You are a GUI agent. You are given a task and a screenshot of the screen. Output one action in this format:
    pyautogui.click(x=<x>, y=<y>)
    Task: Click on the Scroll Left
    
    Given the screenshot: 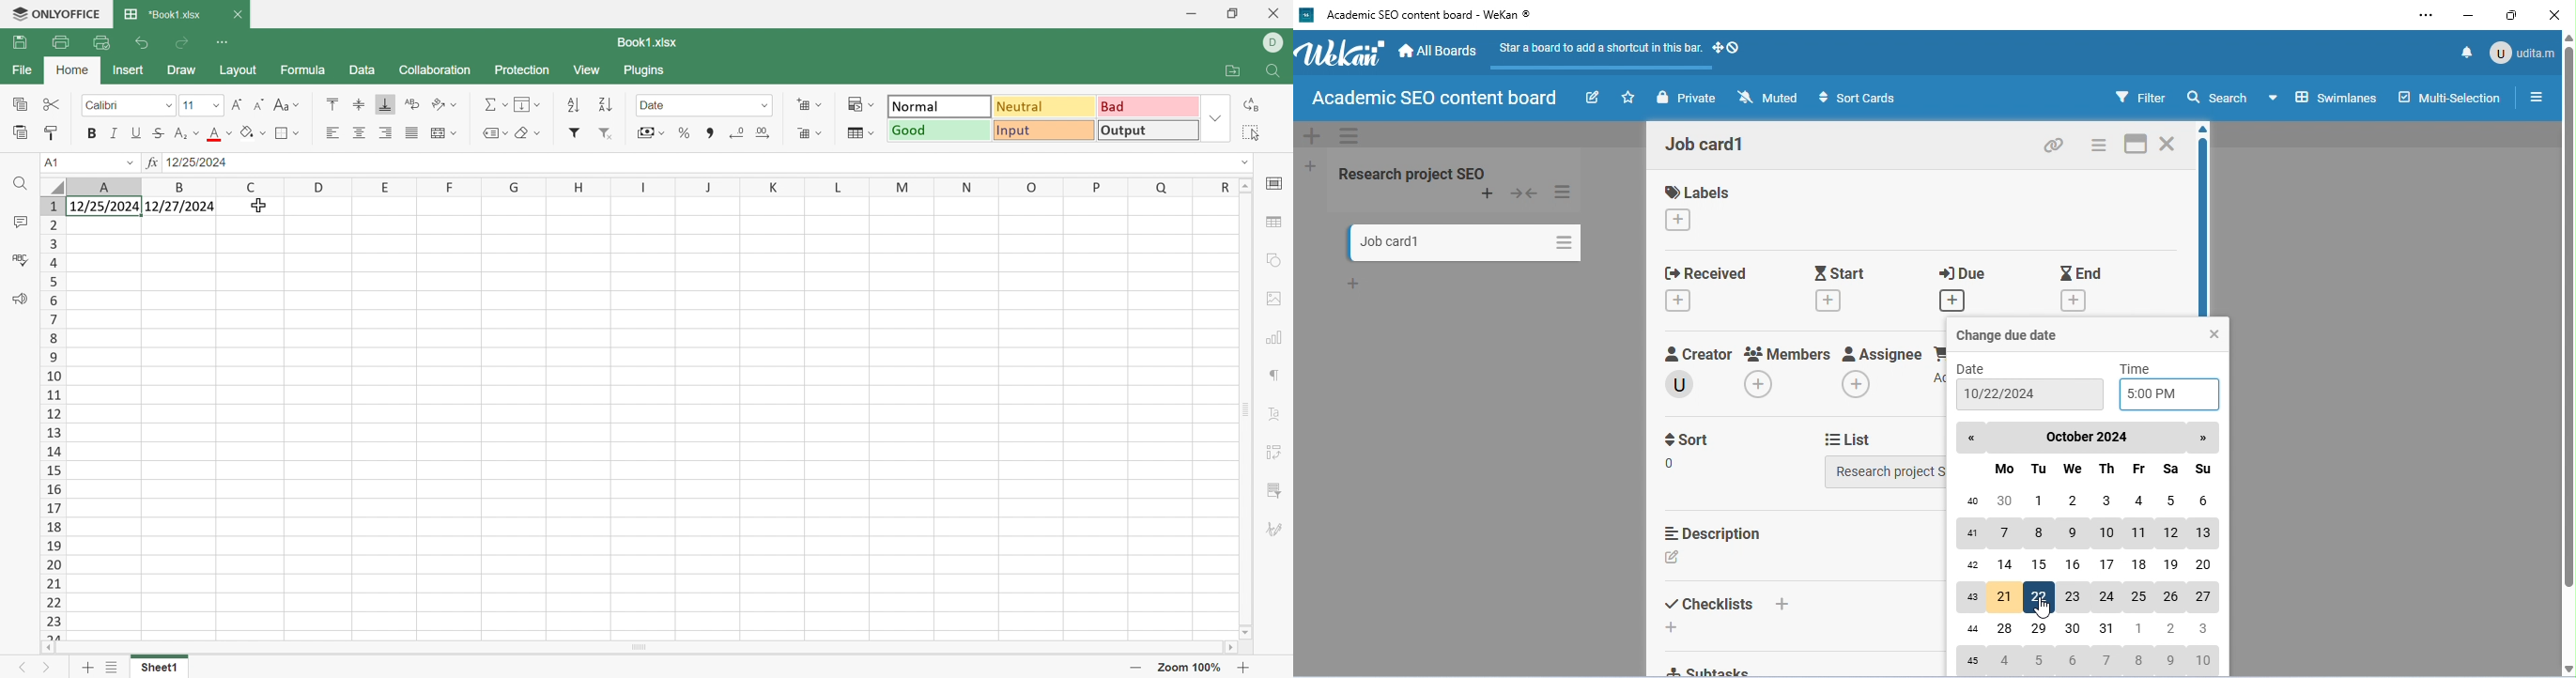 What is the action you would take?
    pyautogui.click(x=47, y=649)
    